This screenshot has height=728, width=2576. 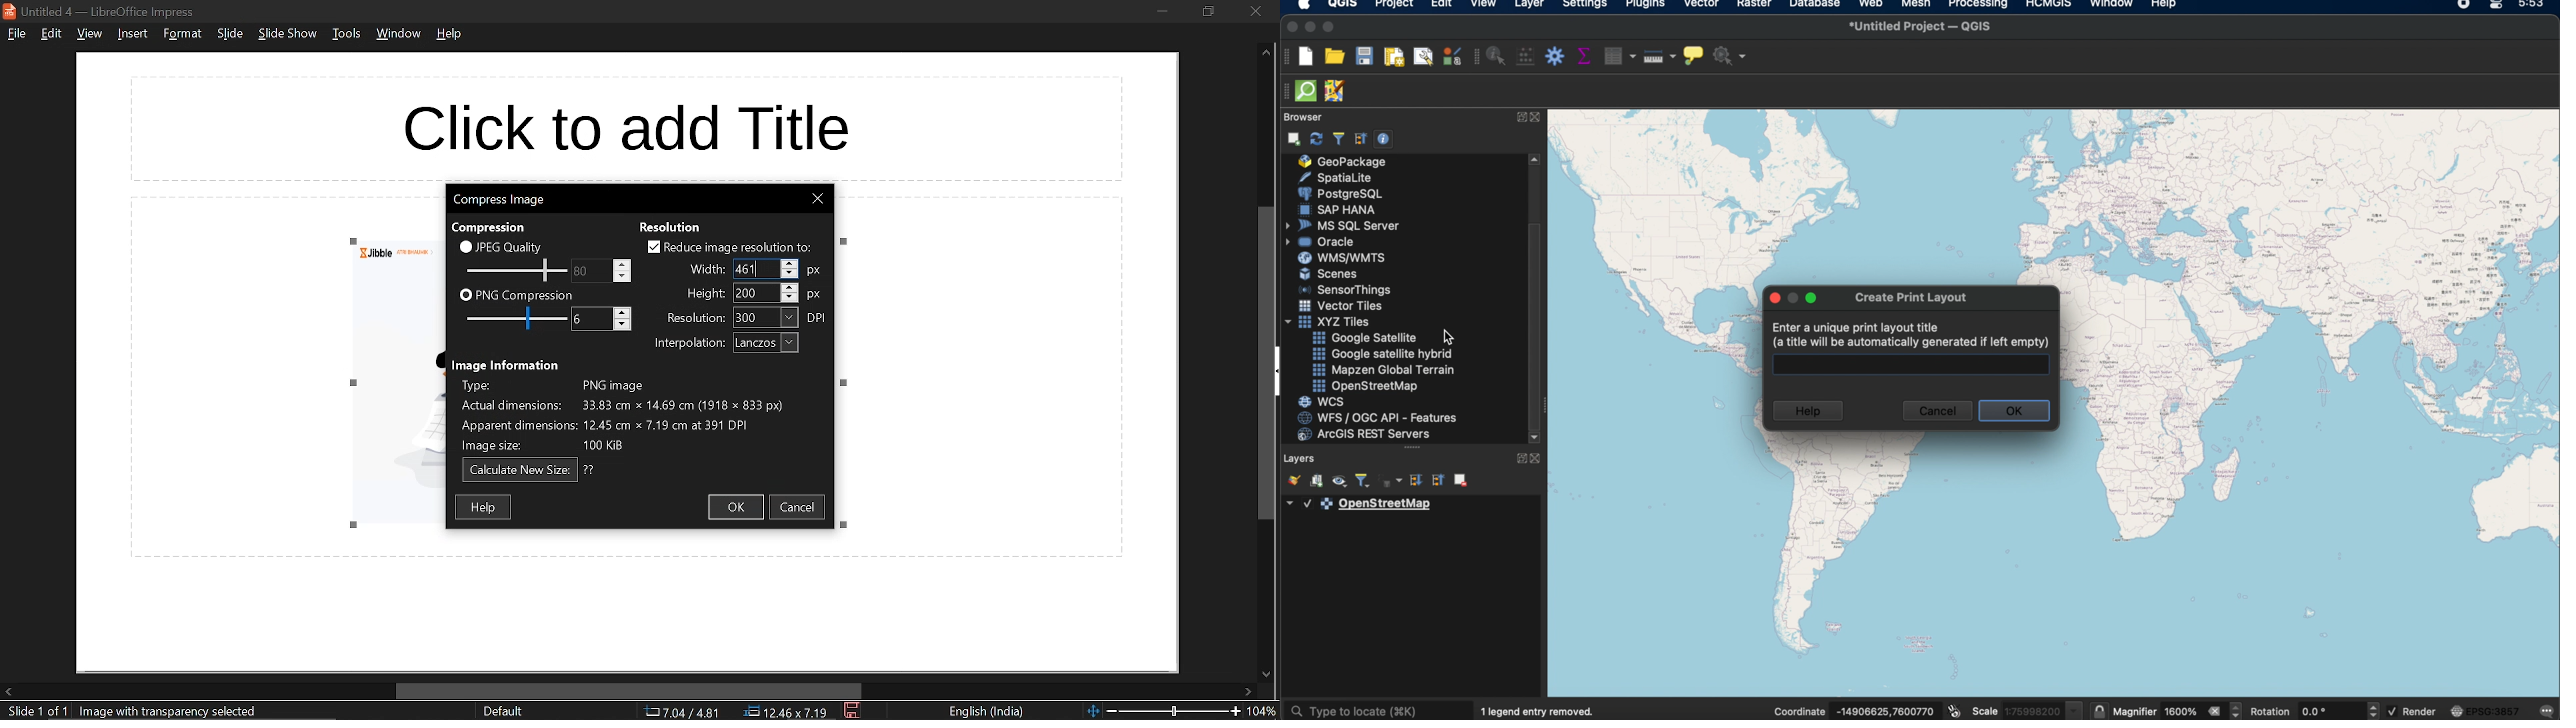 I want to click on add group, so click(x=1319, y=479).